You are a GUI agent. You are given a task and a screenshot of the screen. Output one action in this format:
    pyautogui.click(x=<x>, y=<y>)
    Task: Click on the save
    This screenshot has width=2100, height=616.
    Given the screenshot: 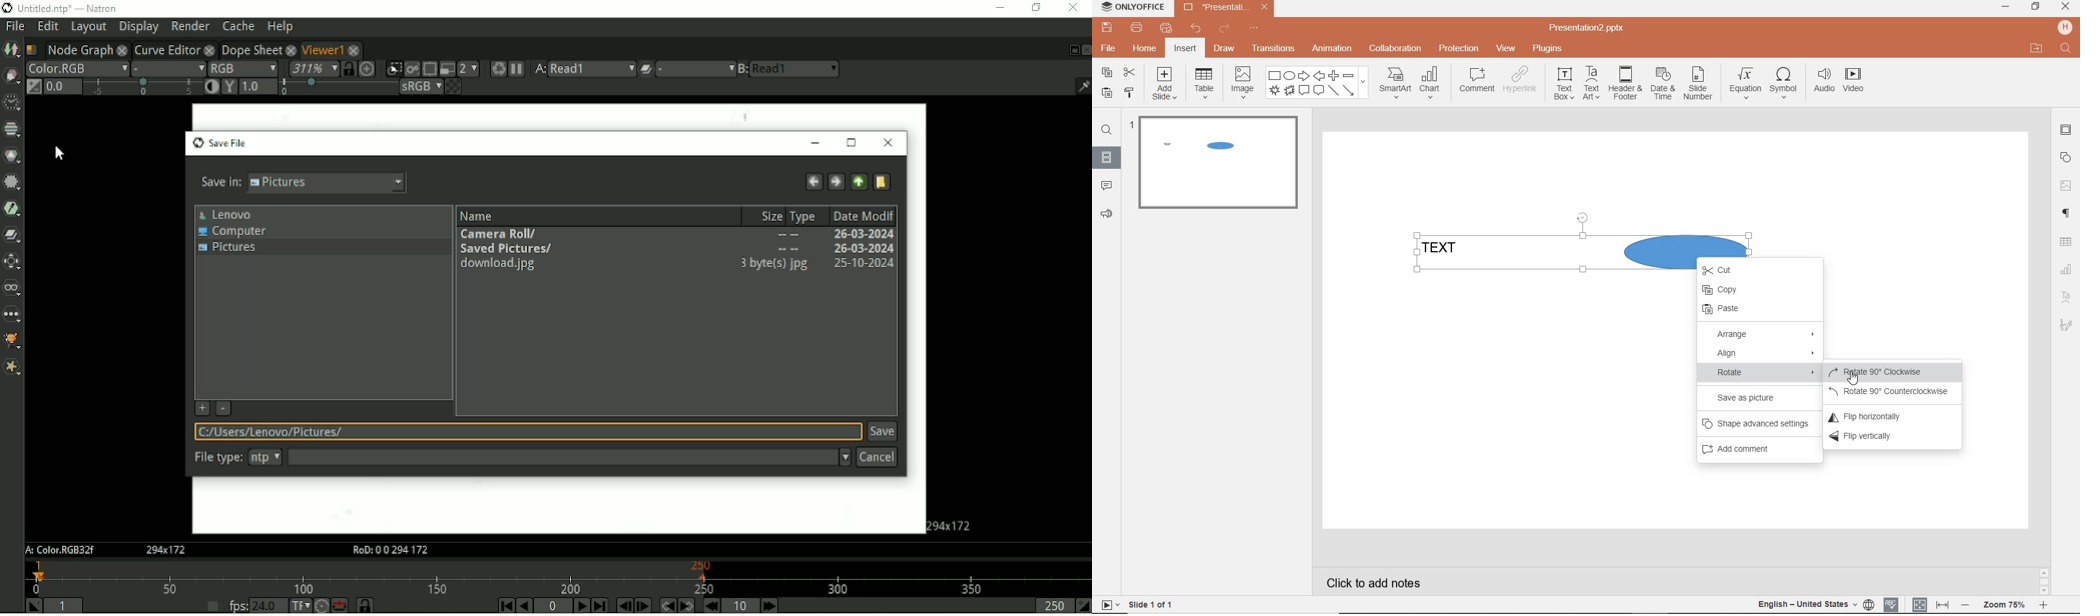 What is the action you would take?
    pyautogui.click(x=1105, y=27)
    